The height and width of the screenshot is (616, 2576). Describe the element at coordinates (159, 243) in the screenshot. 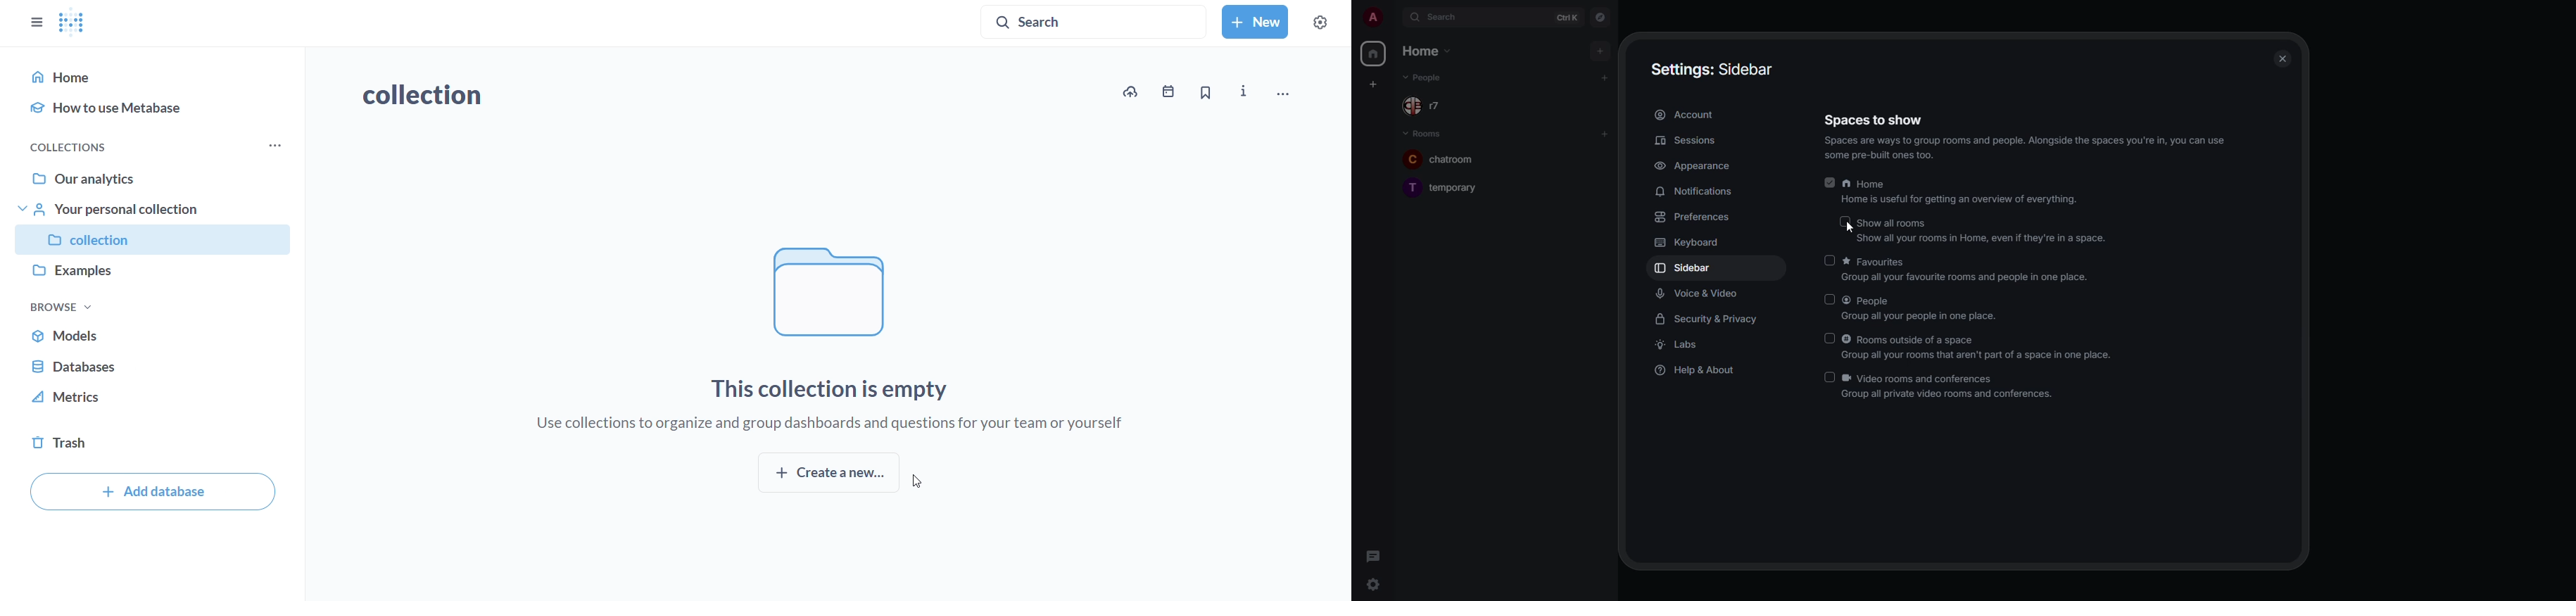

I see `collection` at that location.